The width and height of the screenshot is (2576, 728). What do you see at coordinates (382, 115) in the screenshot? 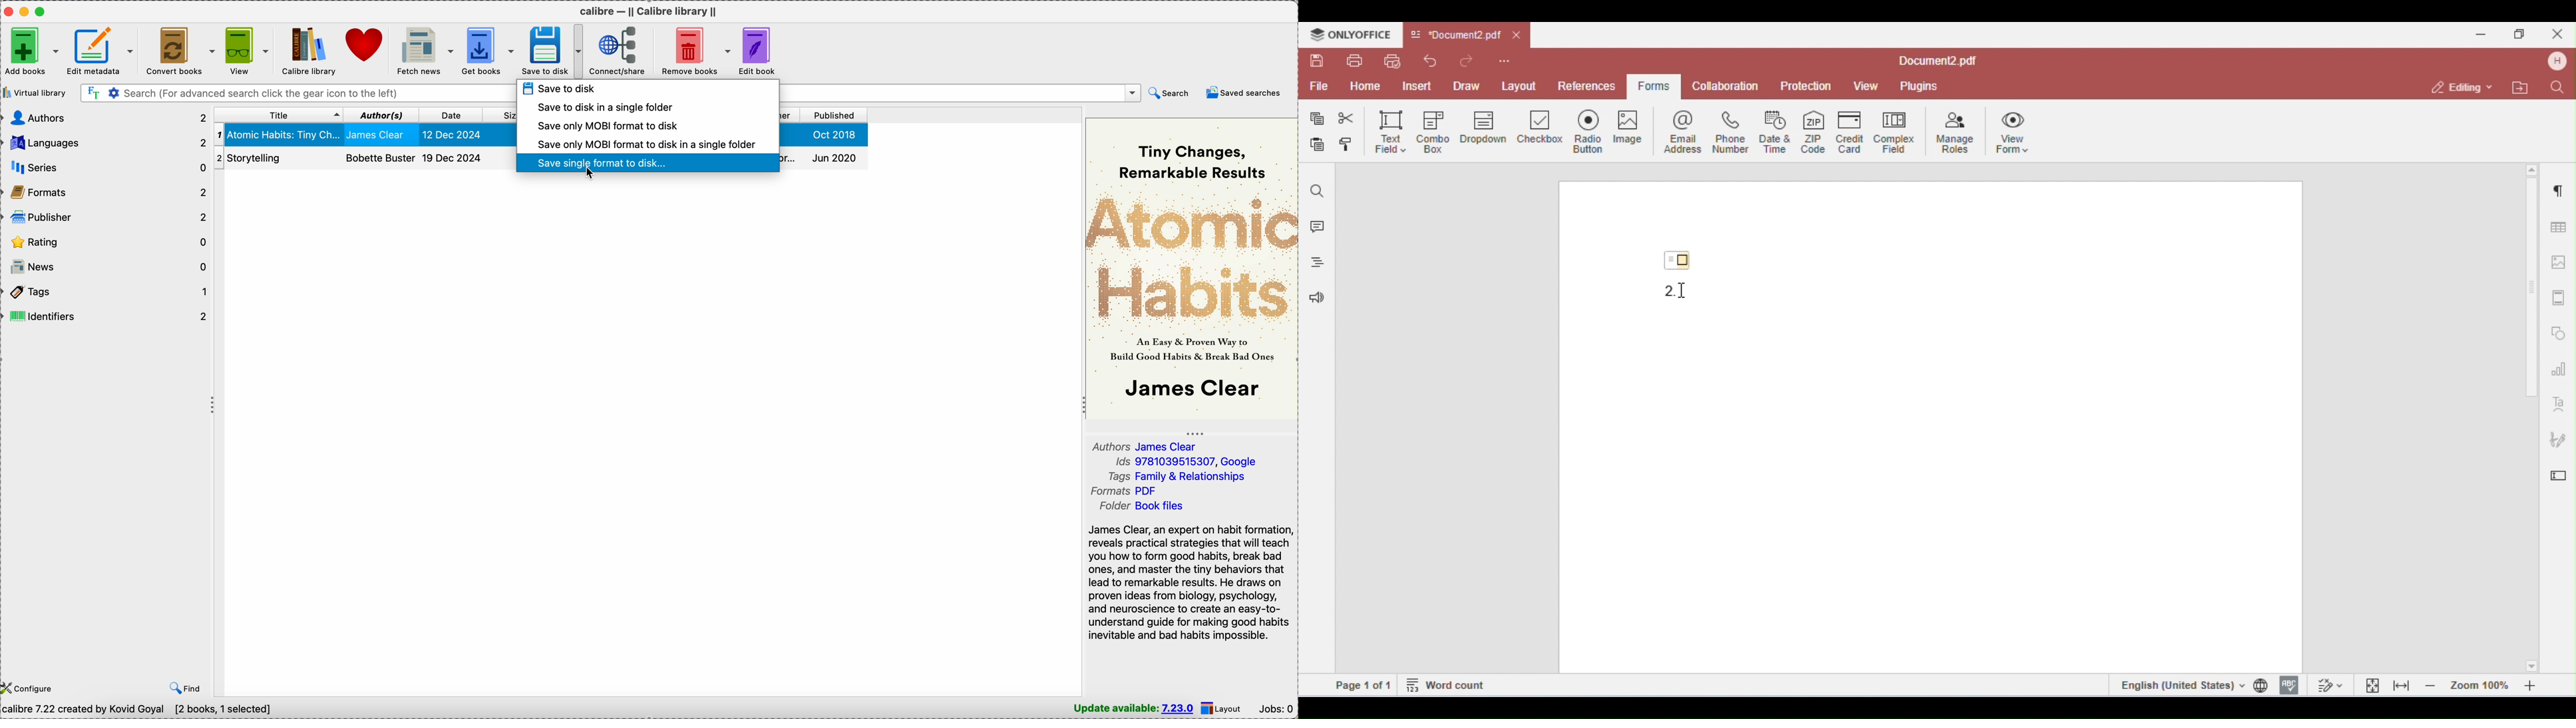
I see `author(s)` at bounding box center [382, 115].